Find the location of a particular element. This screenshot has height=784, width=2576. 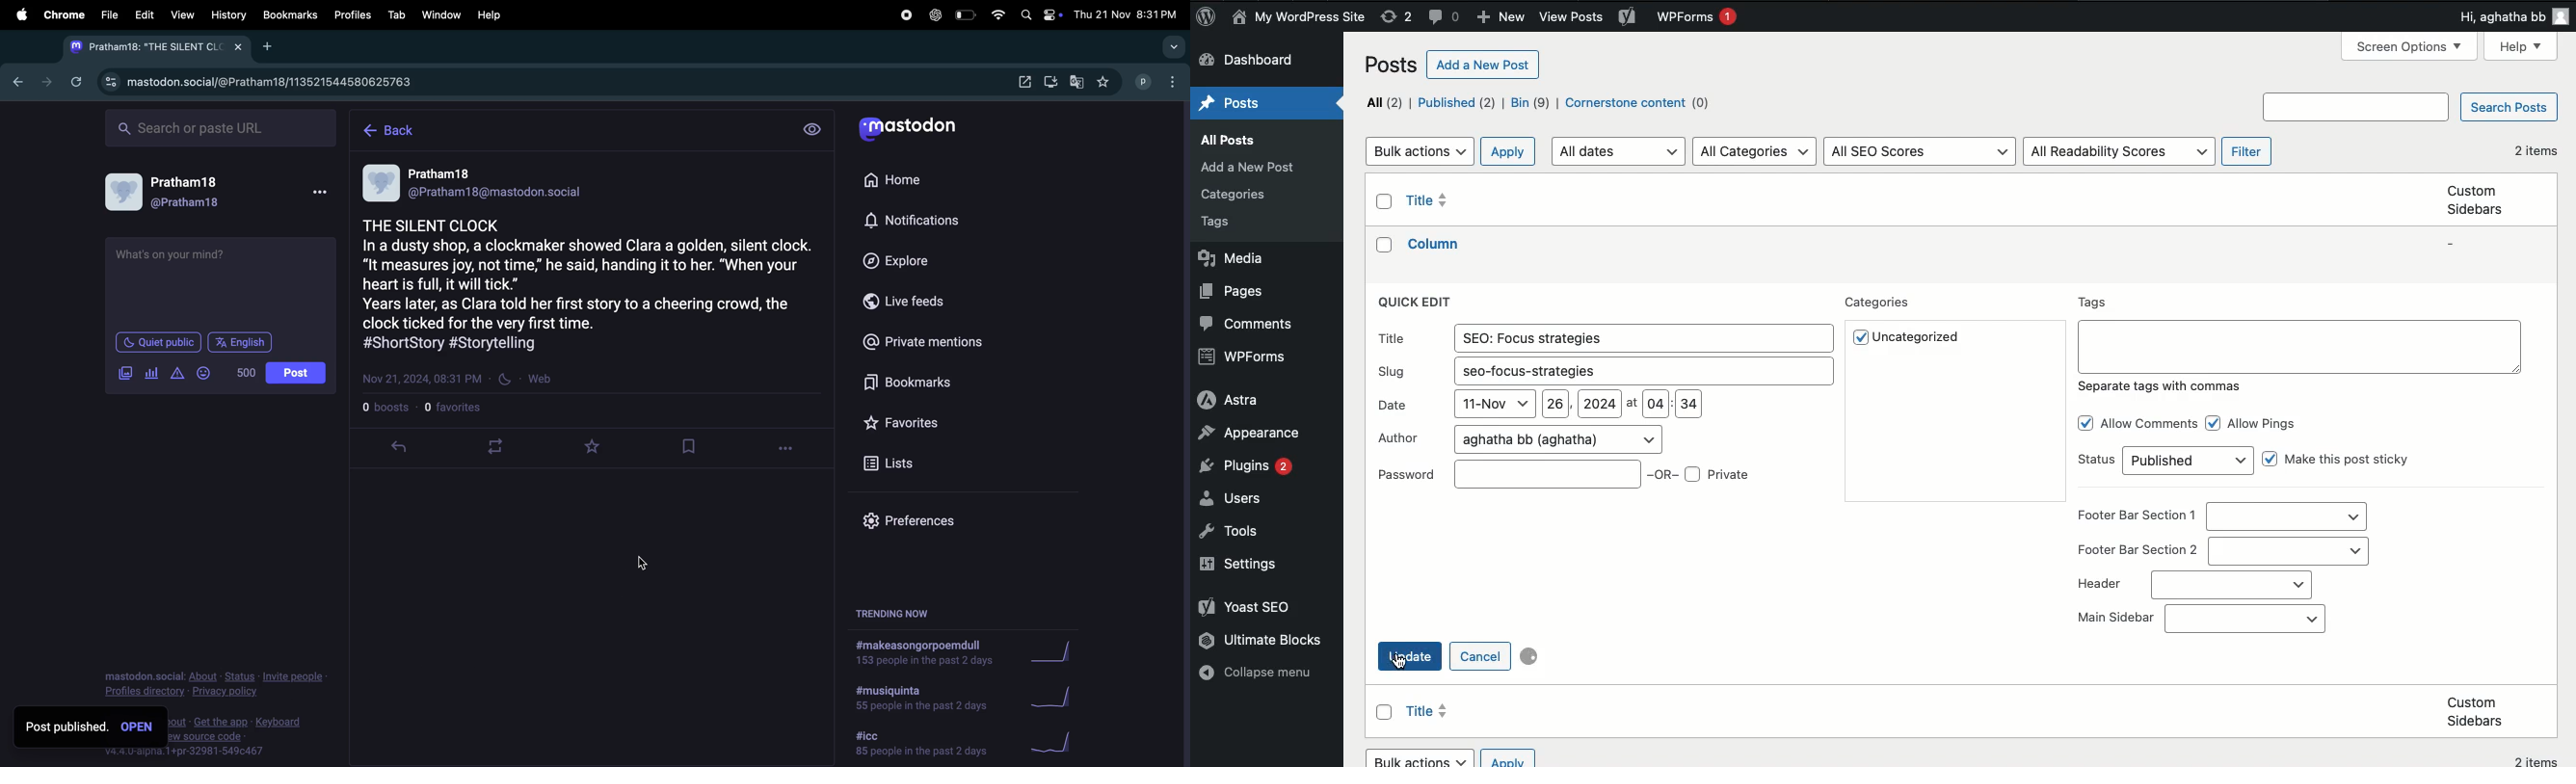

Search is located at coordinates (2359, 107).